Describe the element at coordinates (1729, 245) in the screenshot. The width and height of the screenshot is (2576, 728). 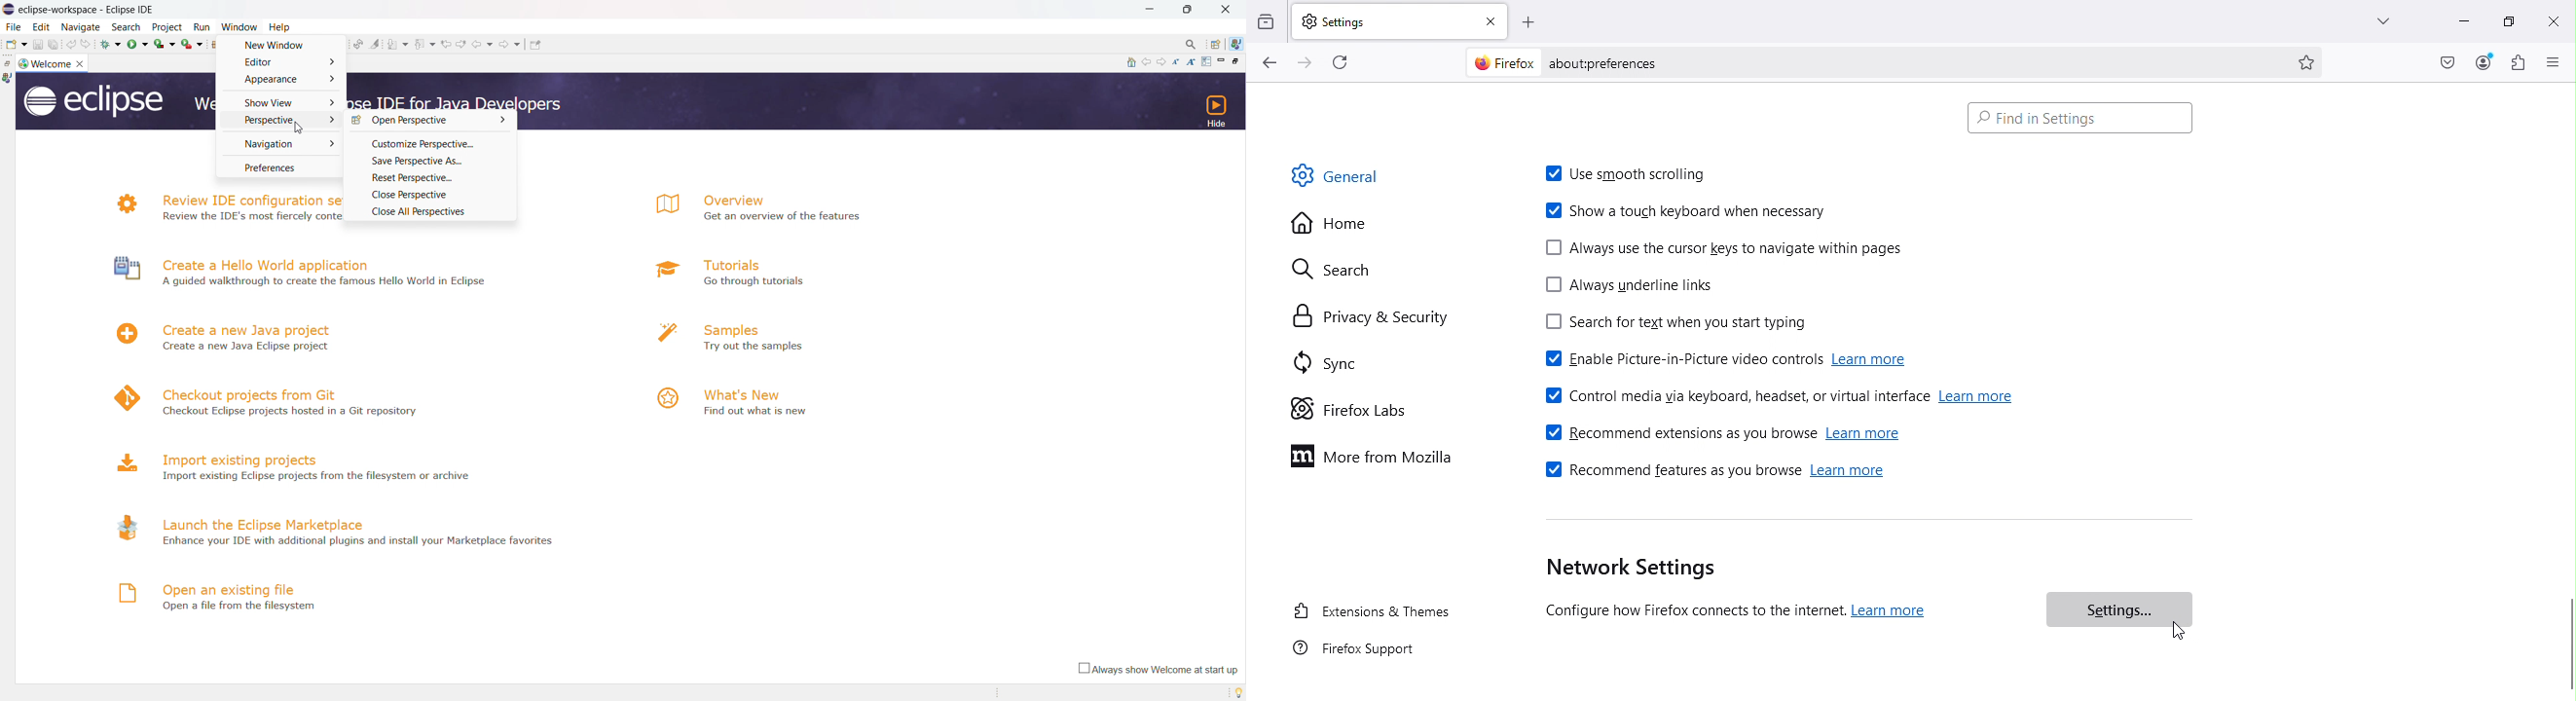
I see `Always use the cursor keys to navigate within pages` at that location.